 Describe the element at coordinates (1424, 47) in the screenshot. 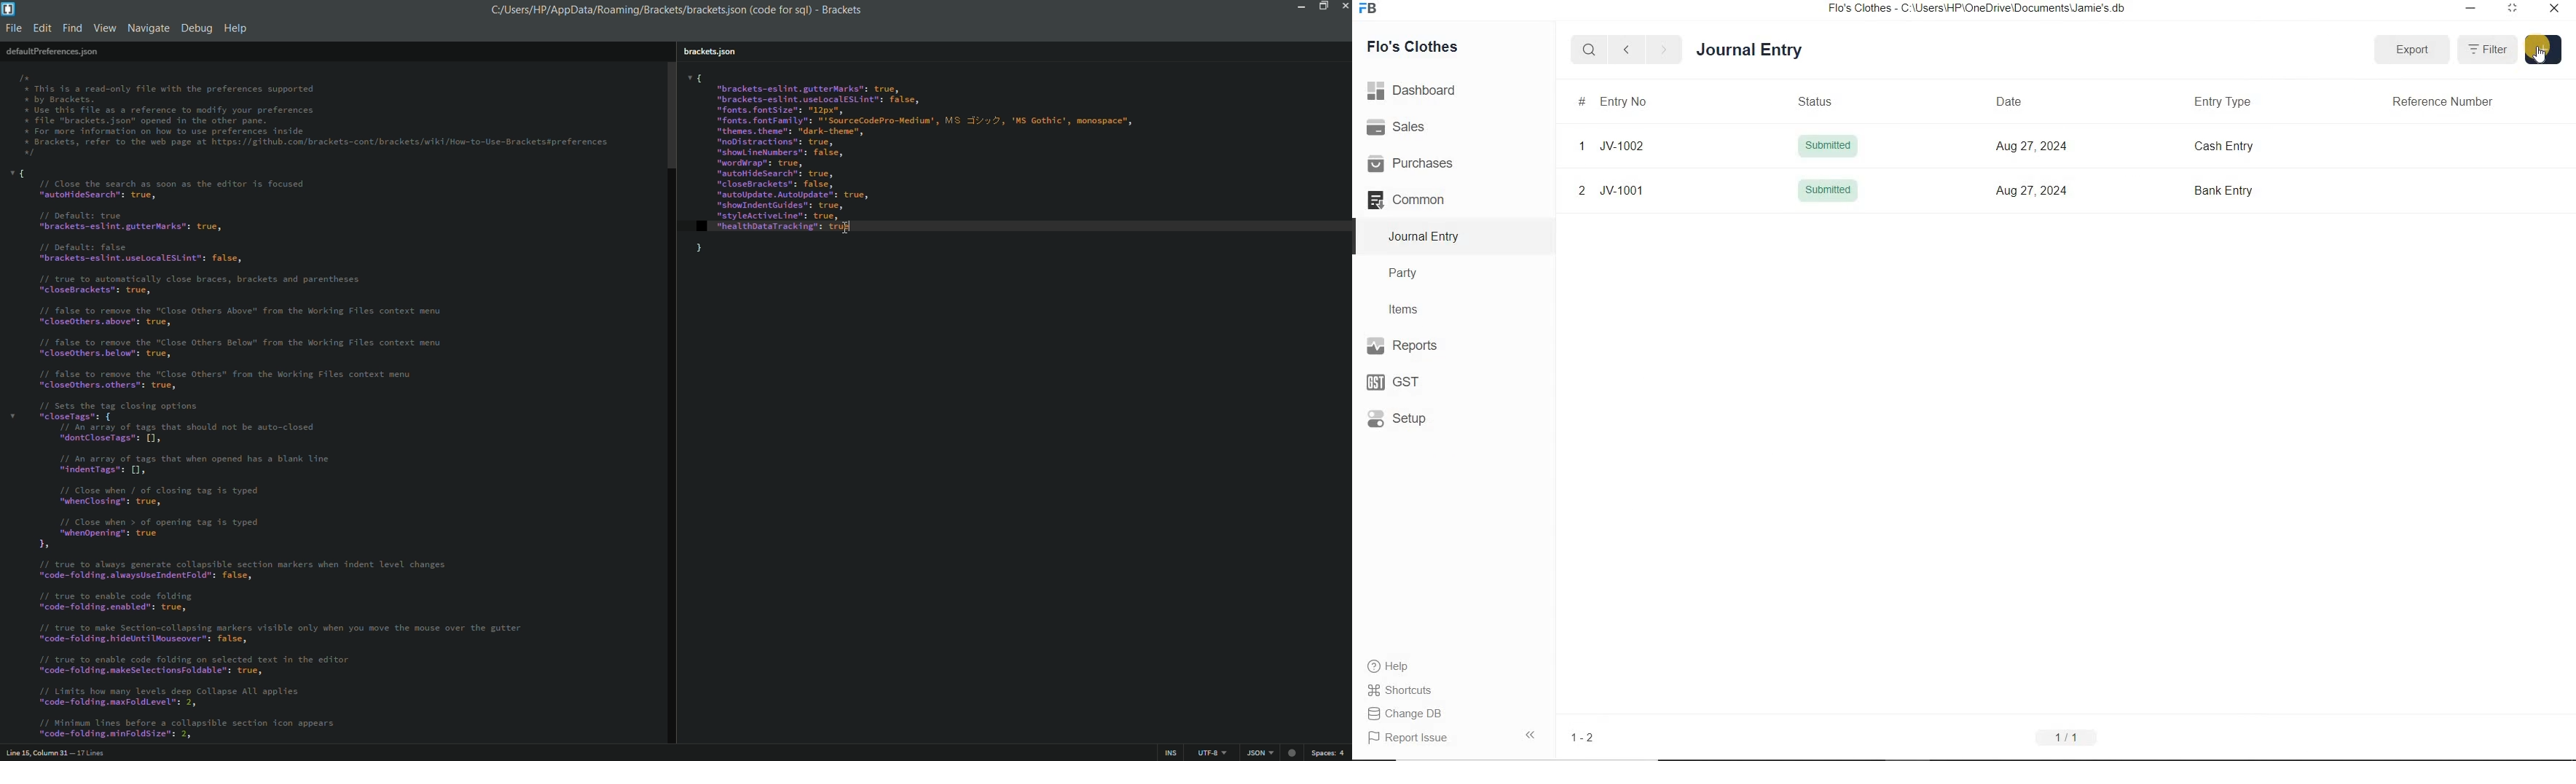

I see `Flo's Clothes` at that location.